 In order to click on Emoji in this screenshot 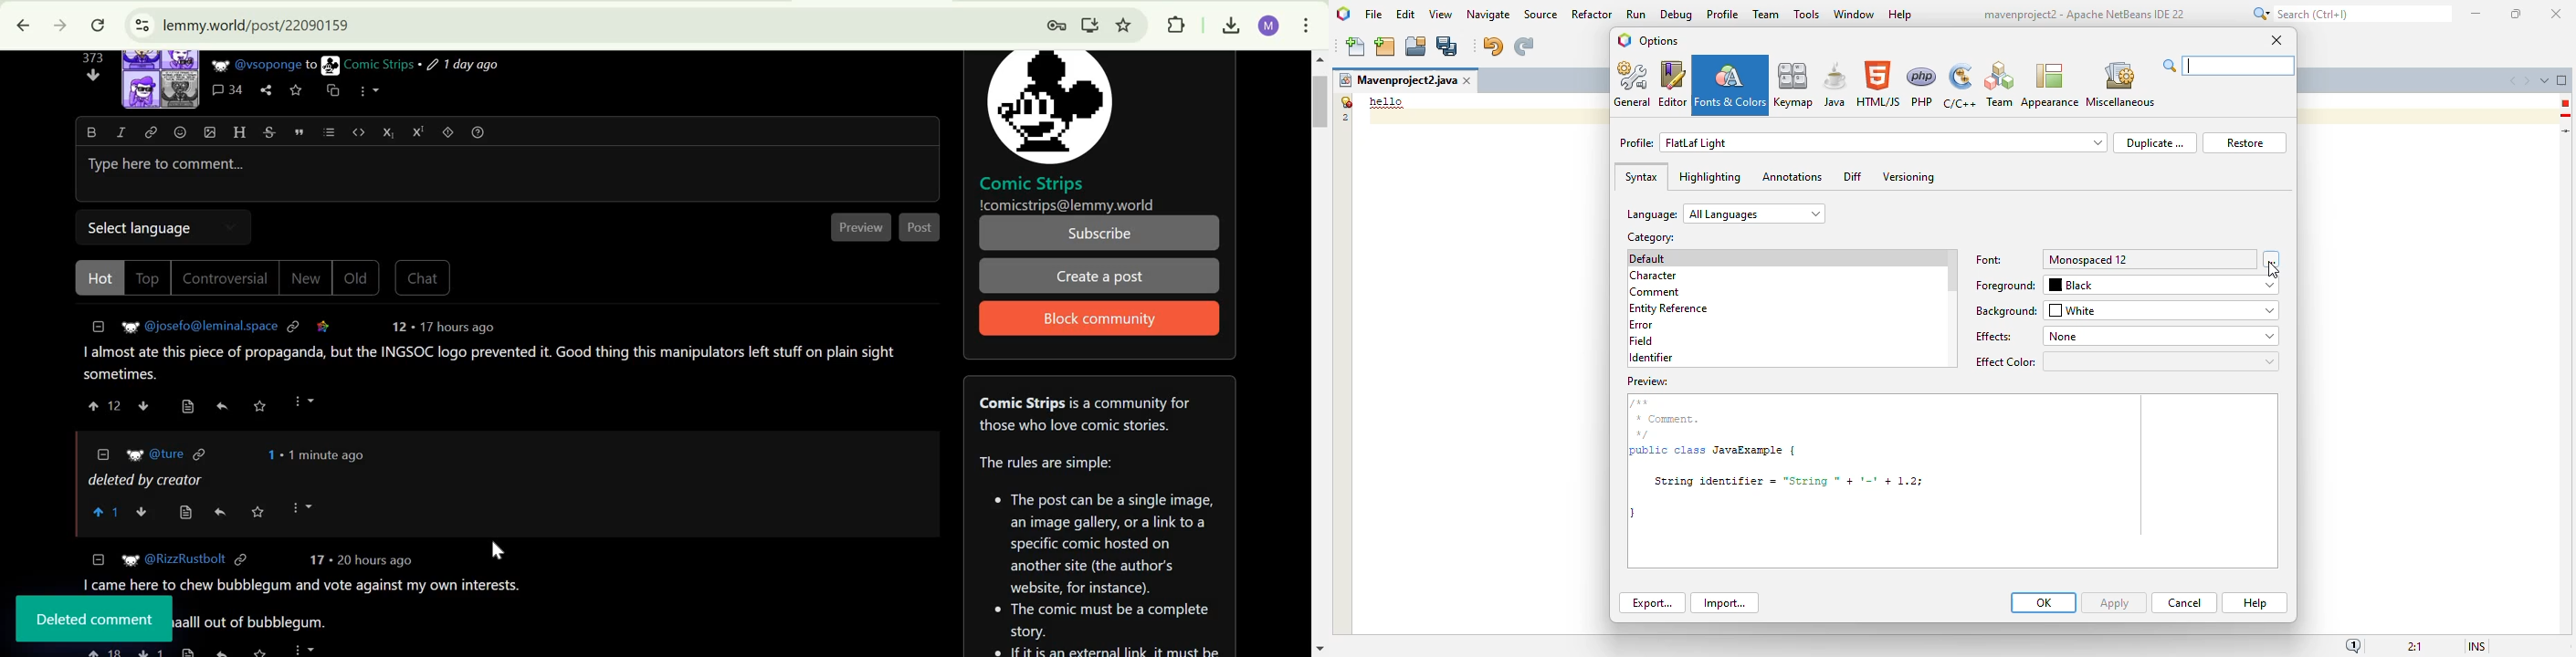, I will do `click(180, 132)`.